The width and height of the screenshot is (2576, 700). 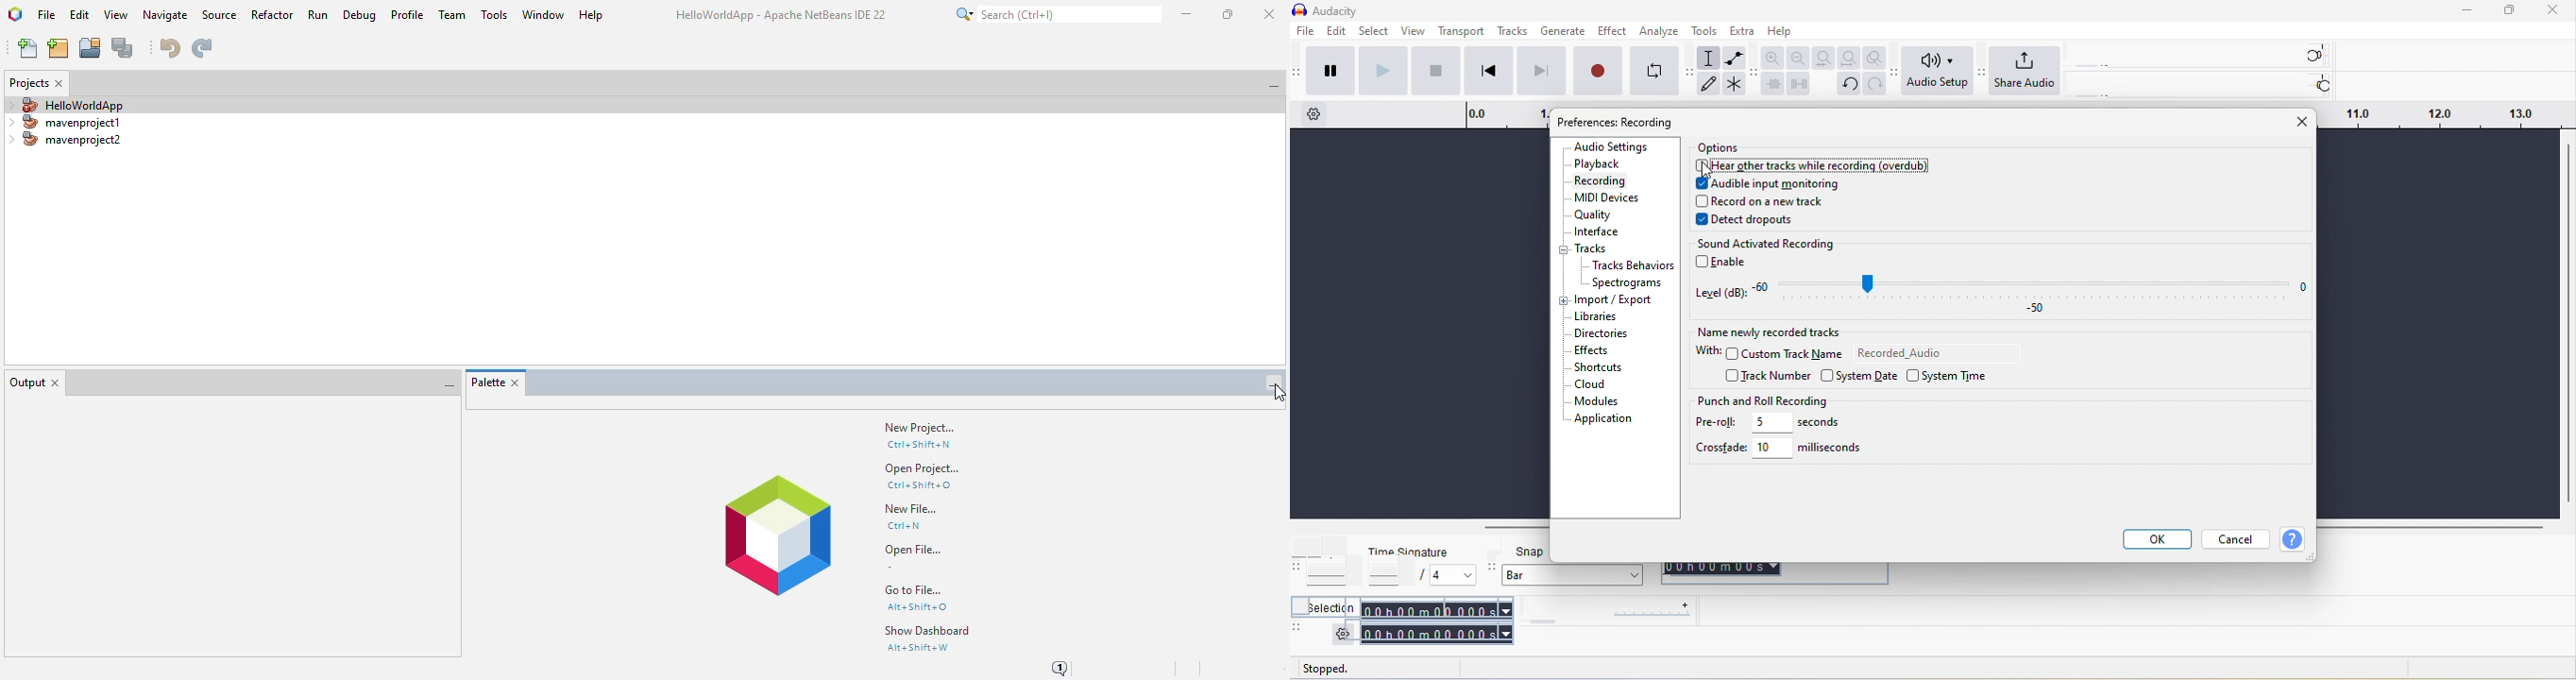 What do you see at coordinates (1631, 122) in the screenshot?
I see `preference: audio setting` at bounding box center [1631, 122].